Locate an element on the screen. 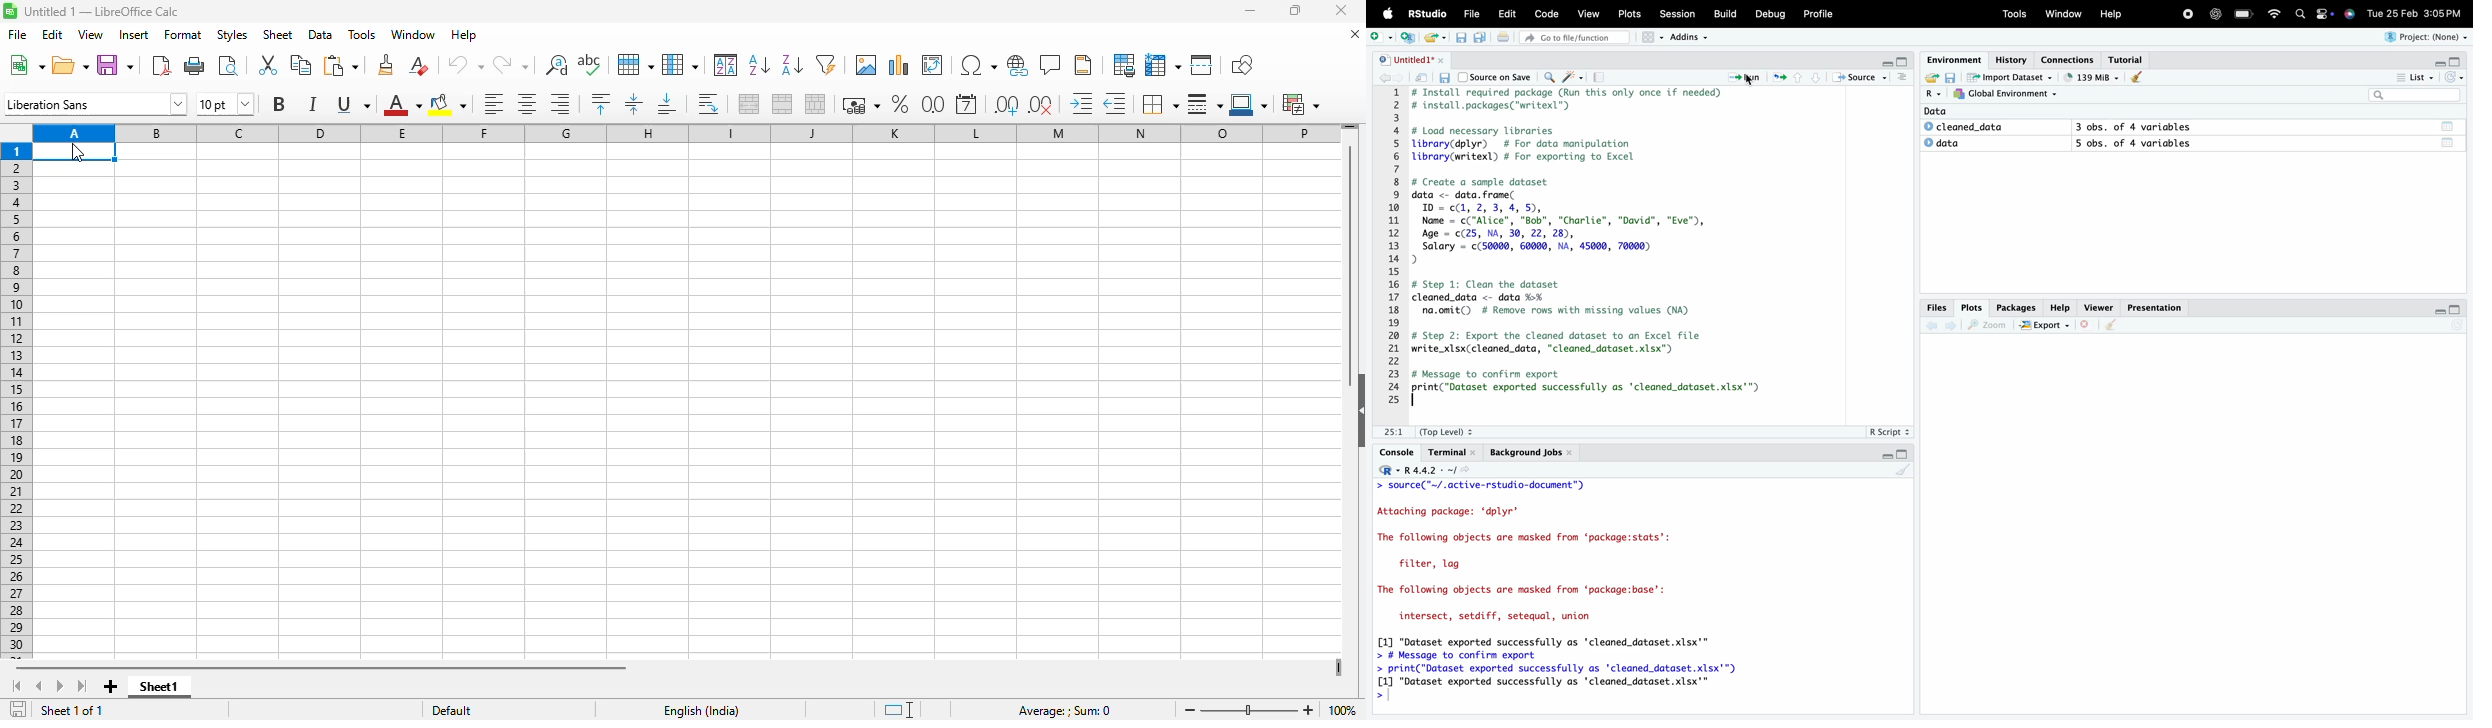 This screenshot has width=2492, height=728. Compile Report (Ctrl + Shift + K) is located at coordinates (1598, 77).